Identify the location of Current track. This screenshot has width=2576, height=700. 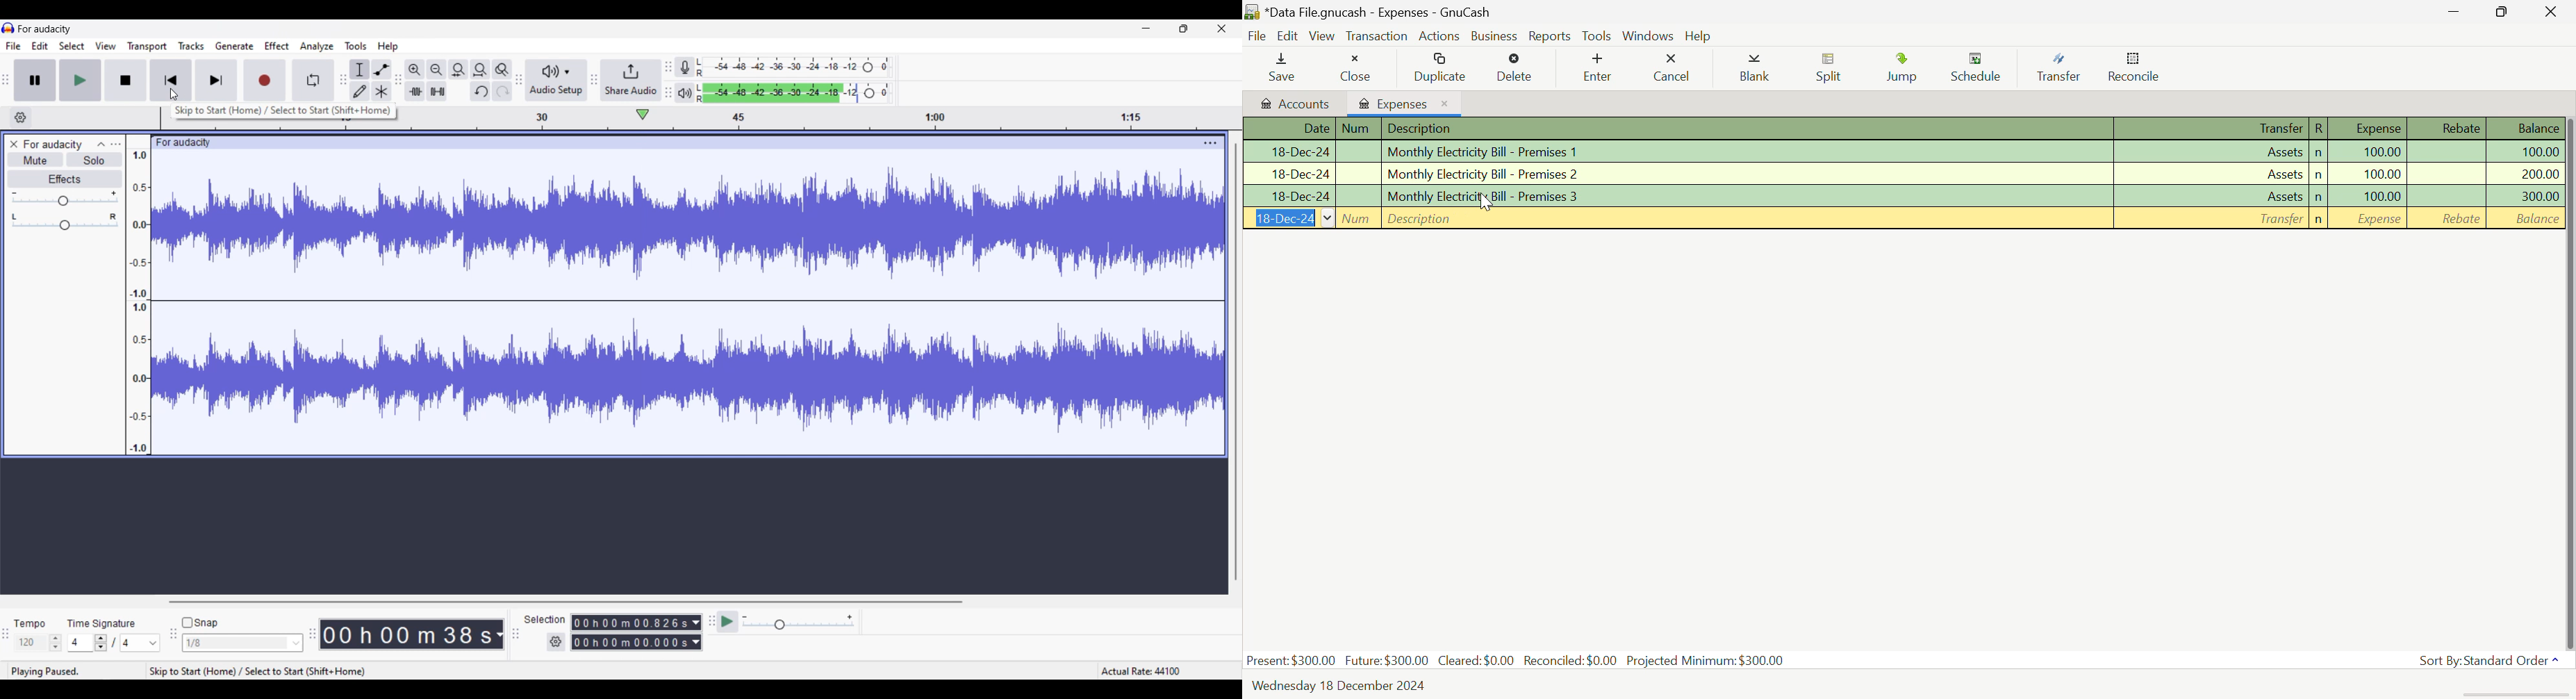
(688, 302).